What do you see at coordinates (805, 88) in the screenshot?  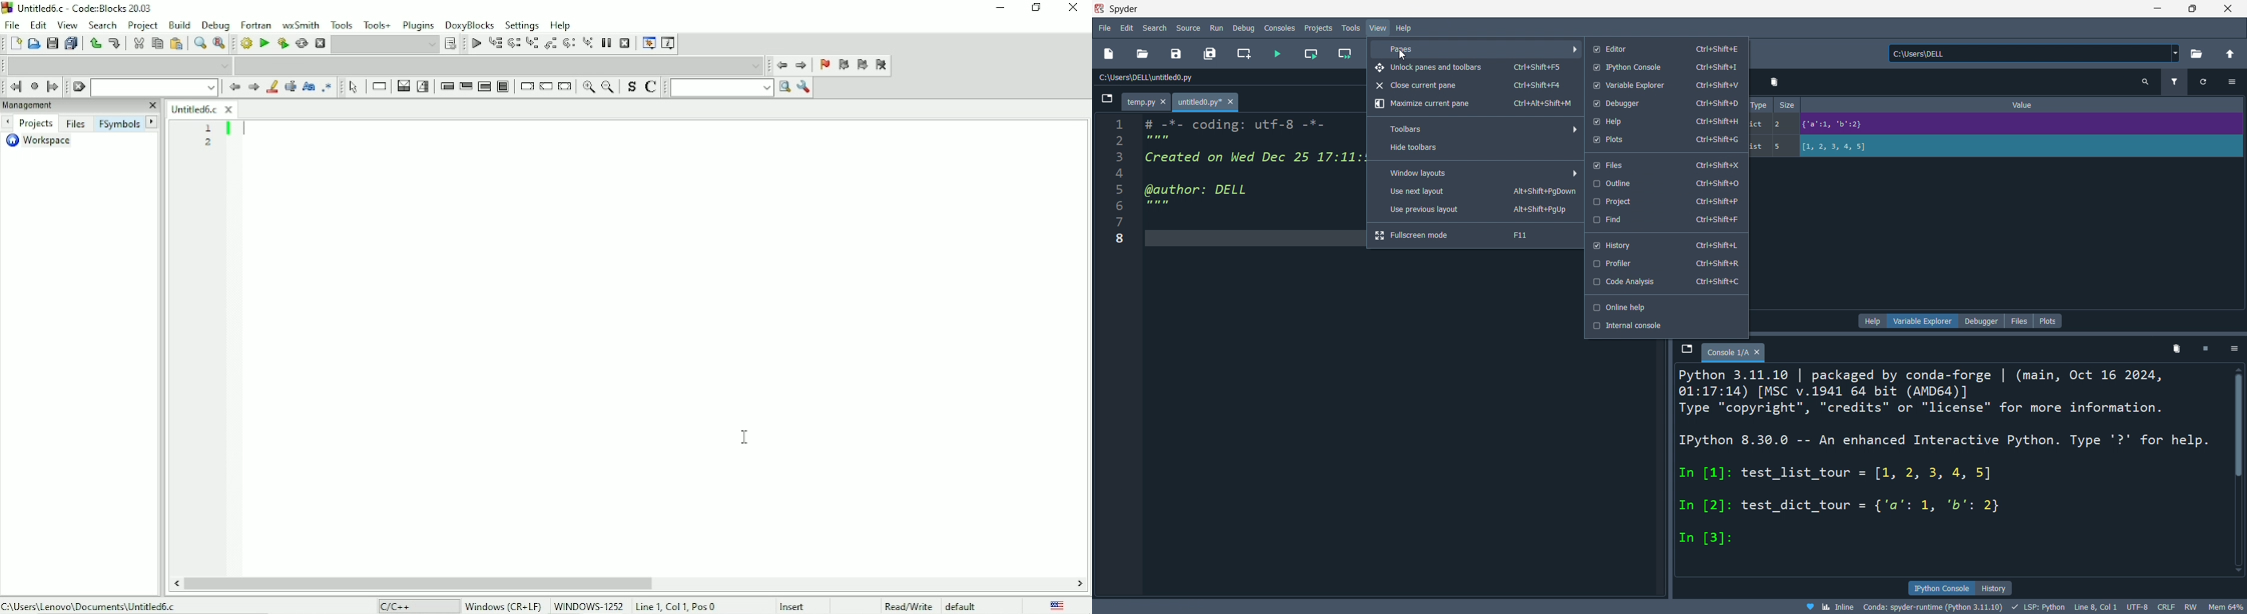 I see `Show options window` at bounding box center [805, 88].